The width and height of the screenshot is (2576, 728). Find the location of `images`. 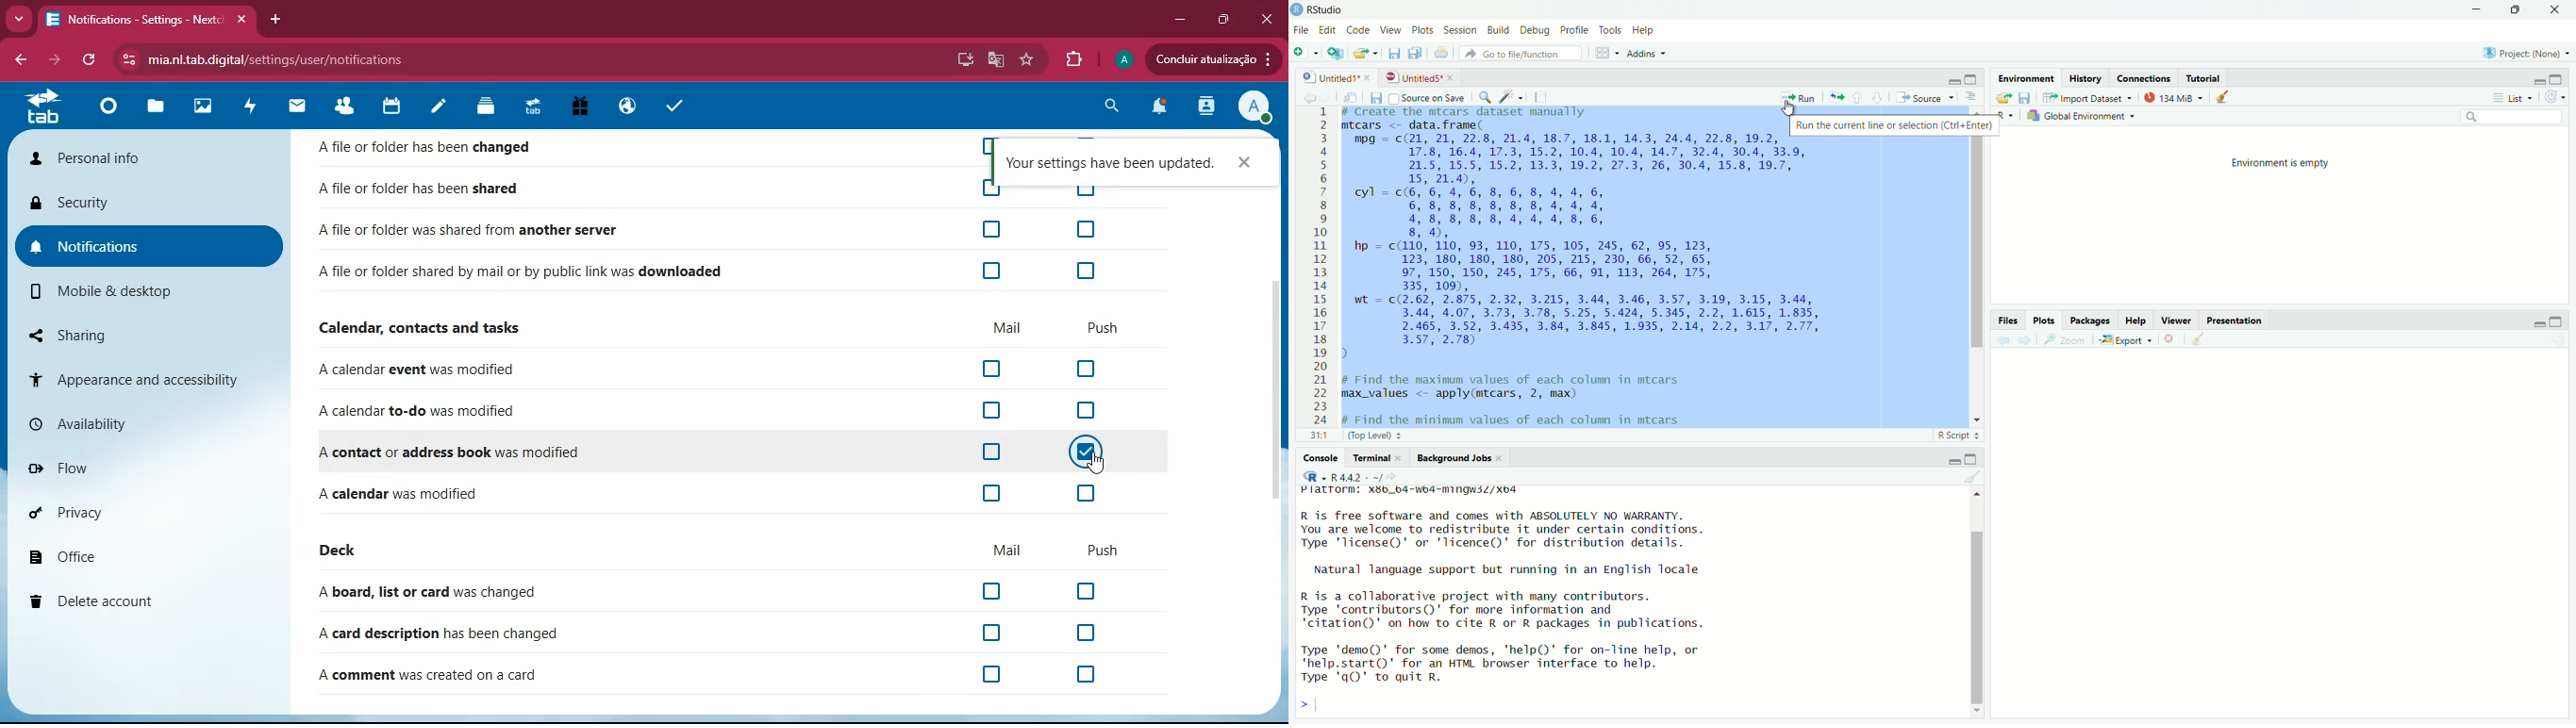

images is located at coordinates (201, 106).